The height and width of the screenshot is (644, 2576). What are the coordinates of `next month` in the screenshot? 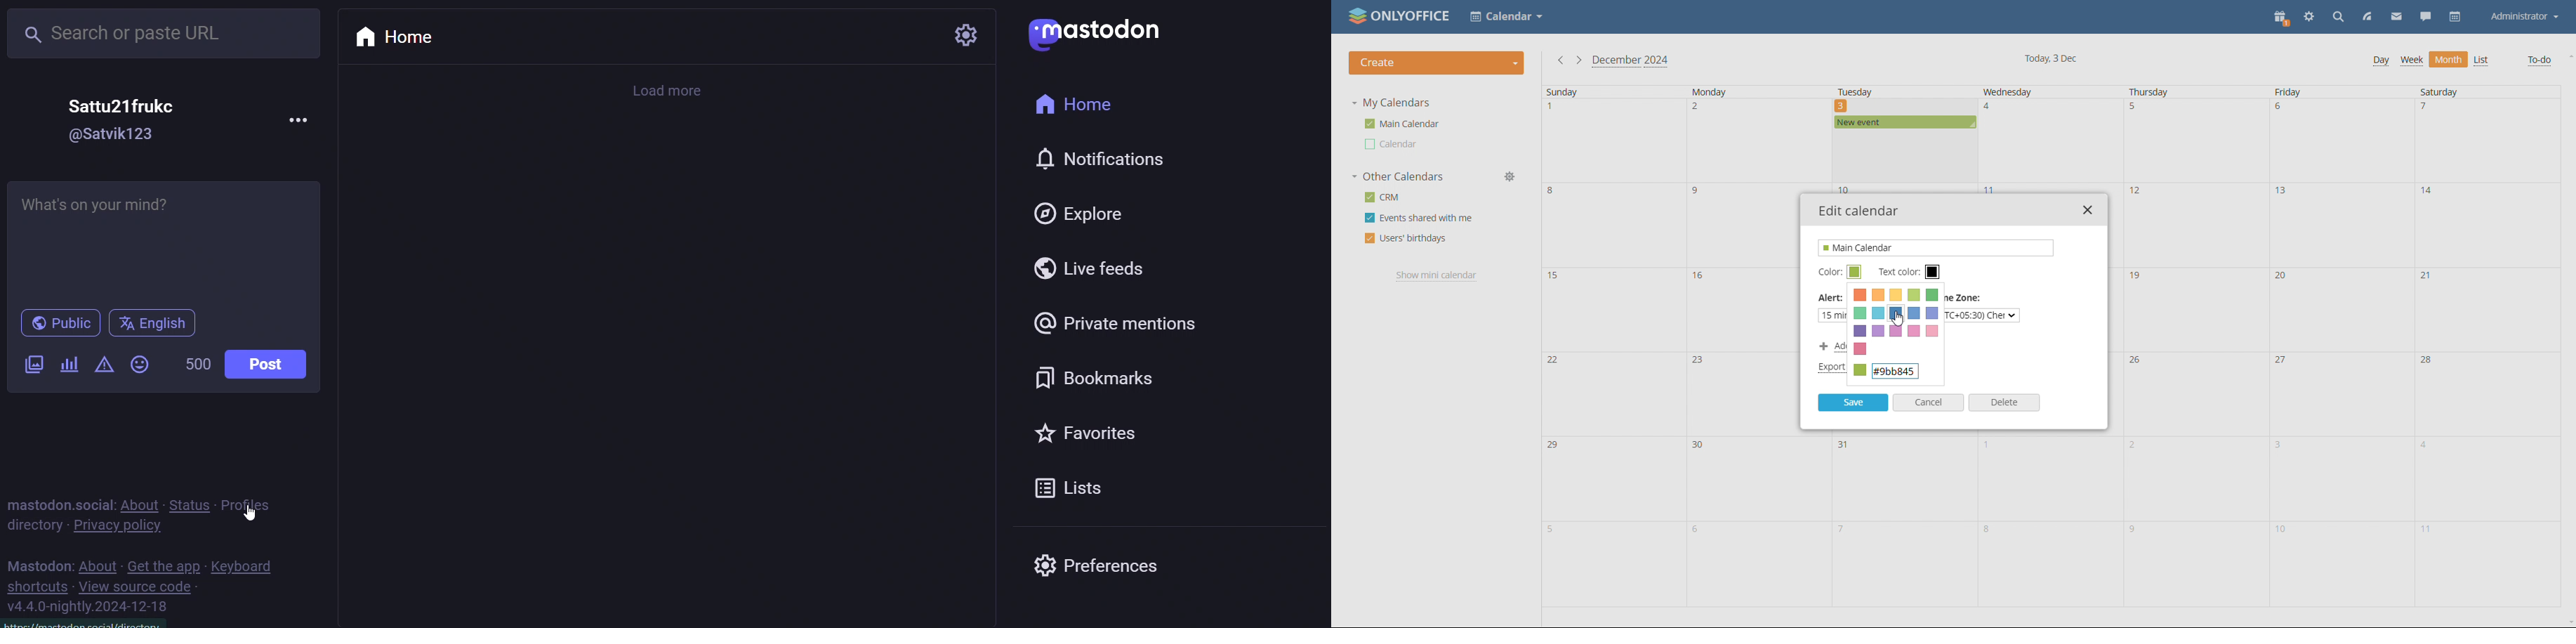 It's located at (1578, 60).